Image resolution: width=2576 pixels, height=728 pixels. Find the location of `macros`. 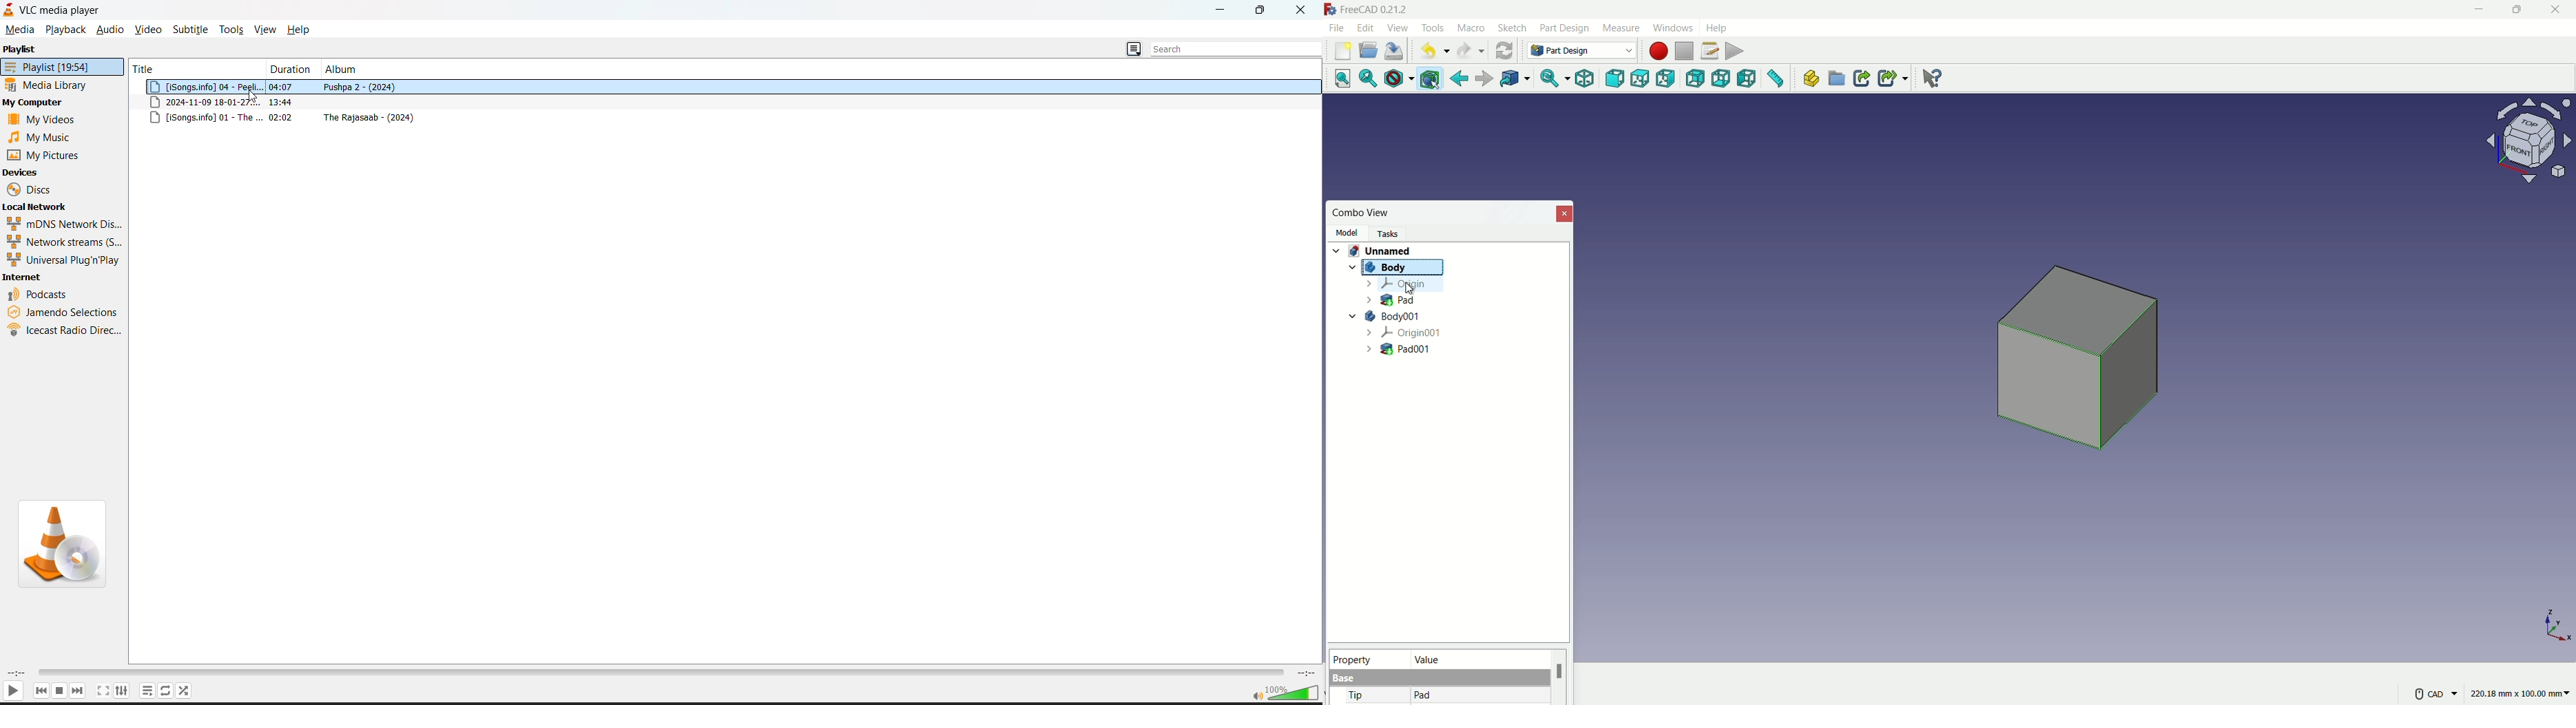

macros is located at coordinates (1709, 50).